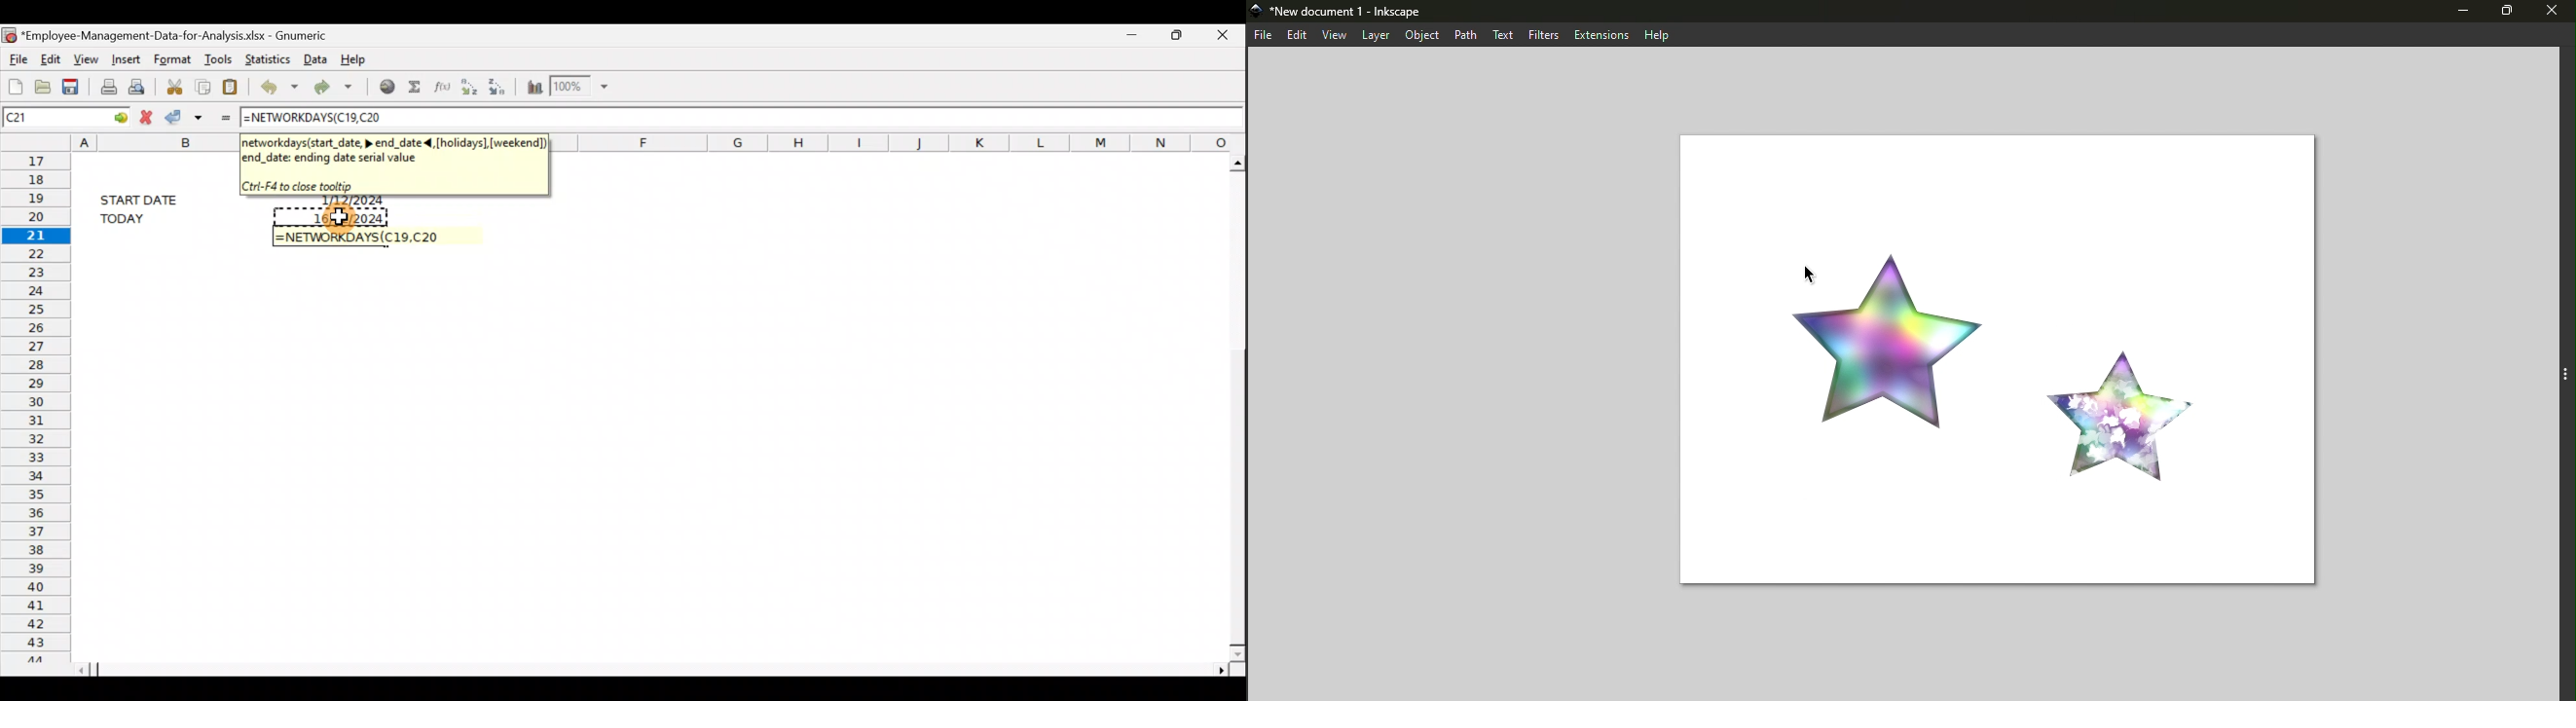 This screenshot has height=728, width=2576. I want to click on Undo last action, so click(276, 85).